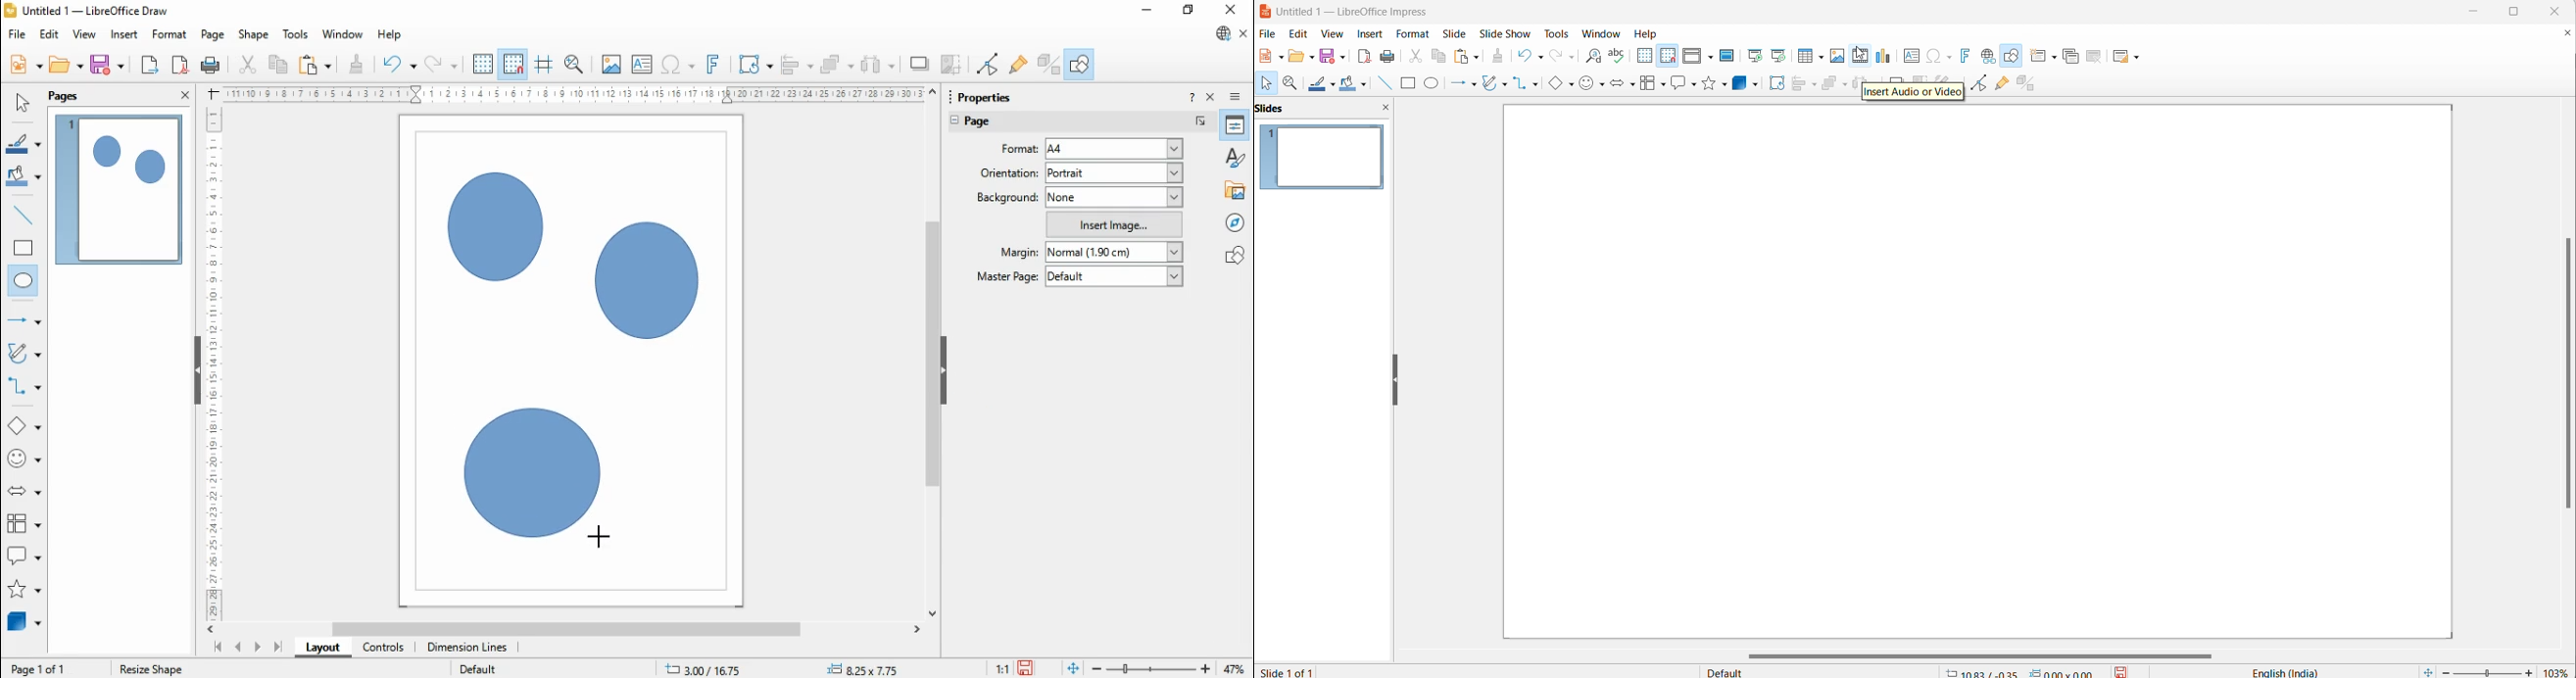 This screenshot has width=2576, height=700. Describe the element at coordinates (1742, 82) in the screenshot. I see `3d object` at that location.